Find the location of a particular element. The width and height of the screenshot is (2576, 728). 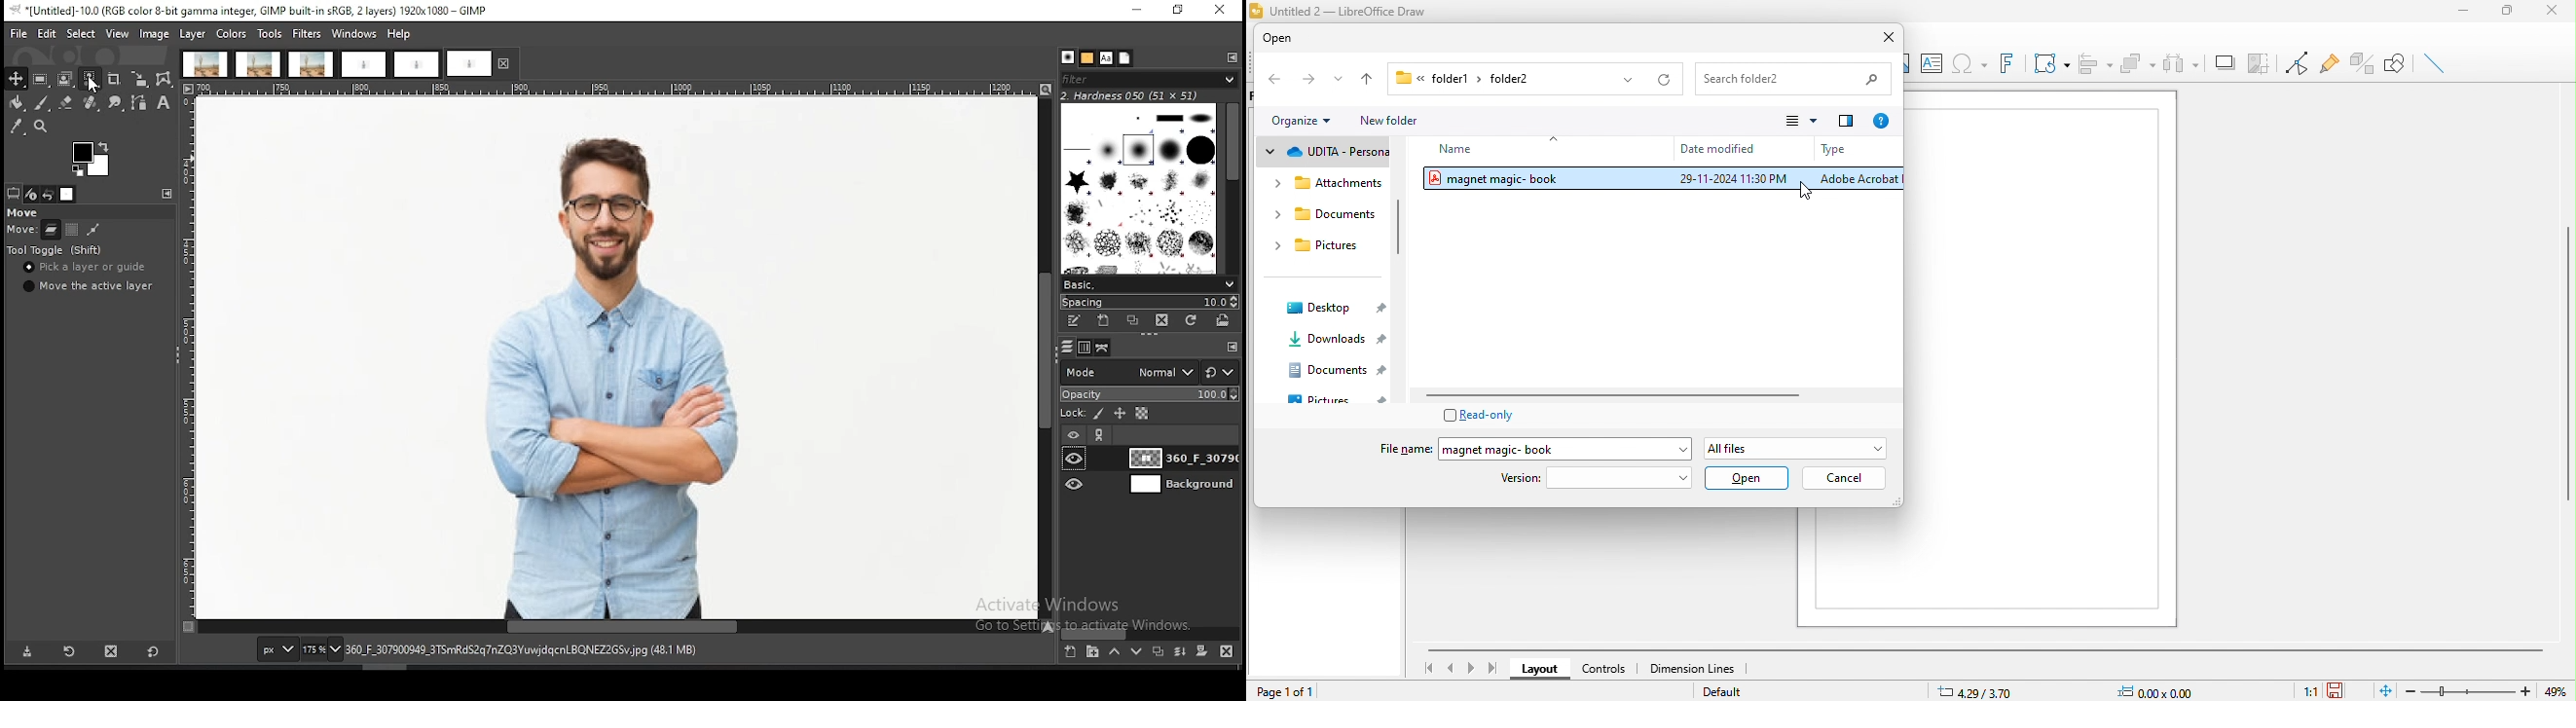

scale tool is located at coordinates (139, 80).